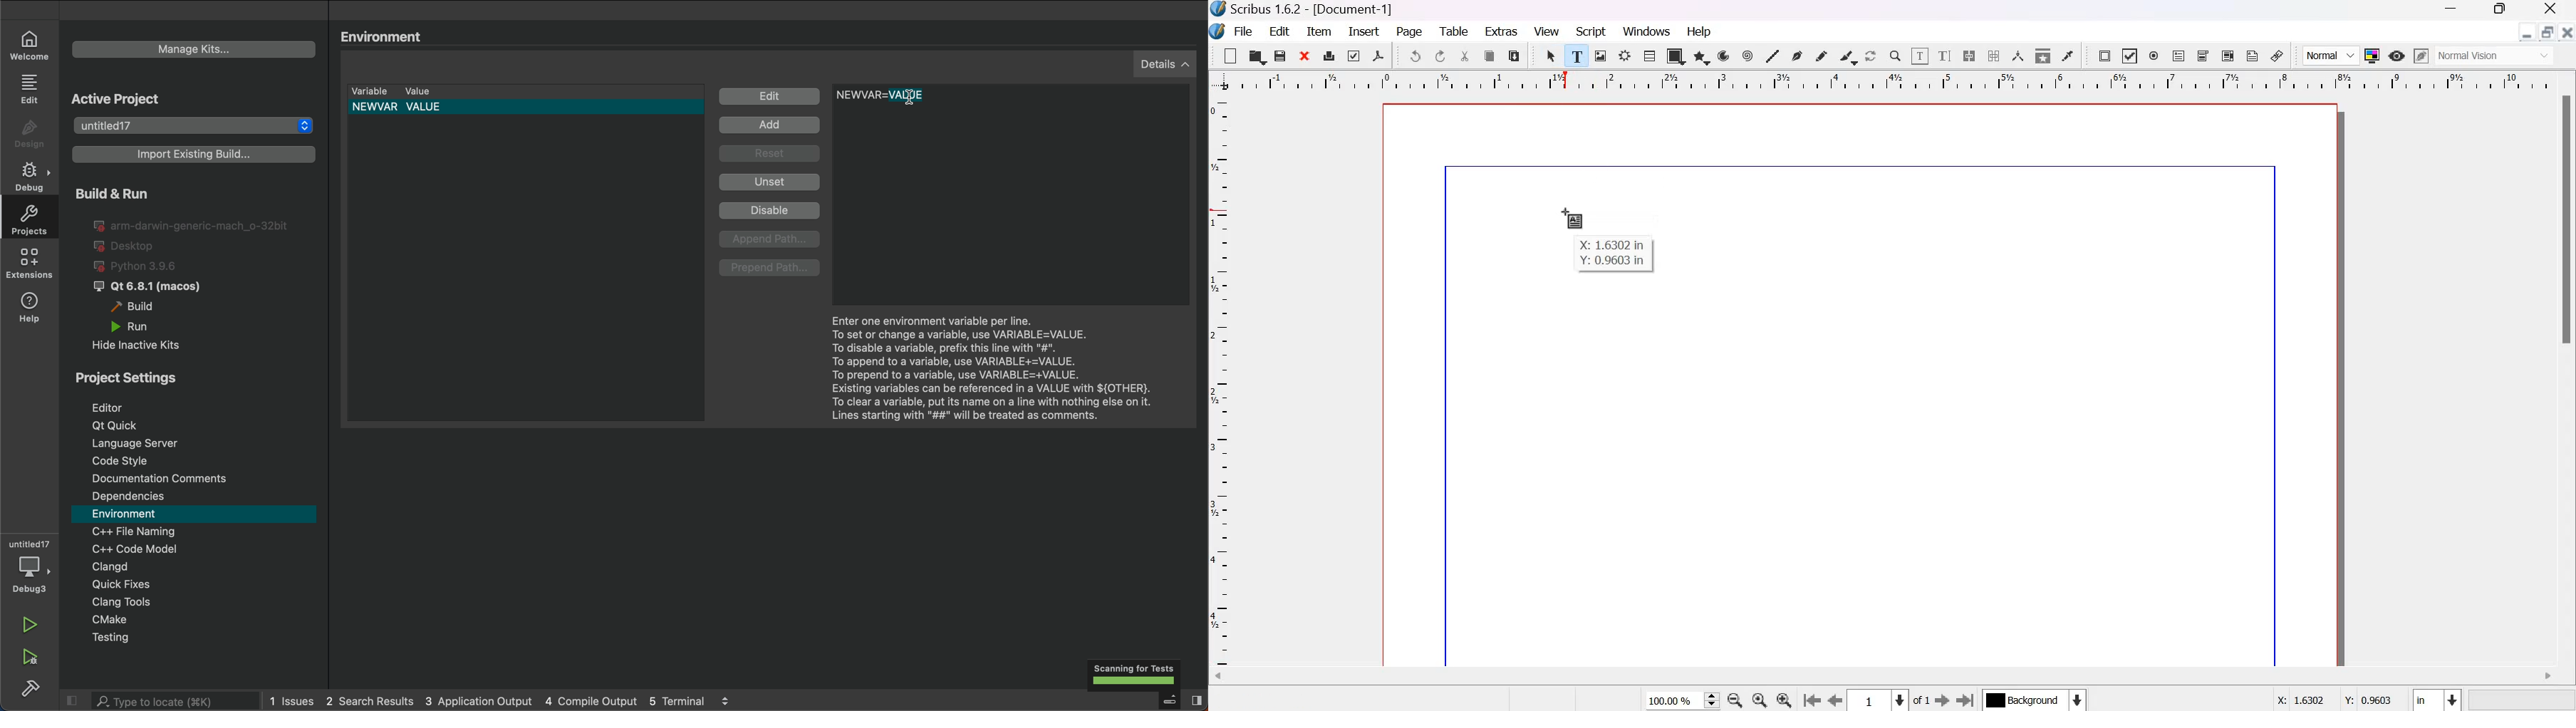 This screenshot has height=728, width=2576. I want to click on variable lists, so click(526, 91).